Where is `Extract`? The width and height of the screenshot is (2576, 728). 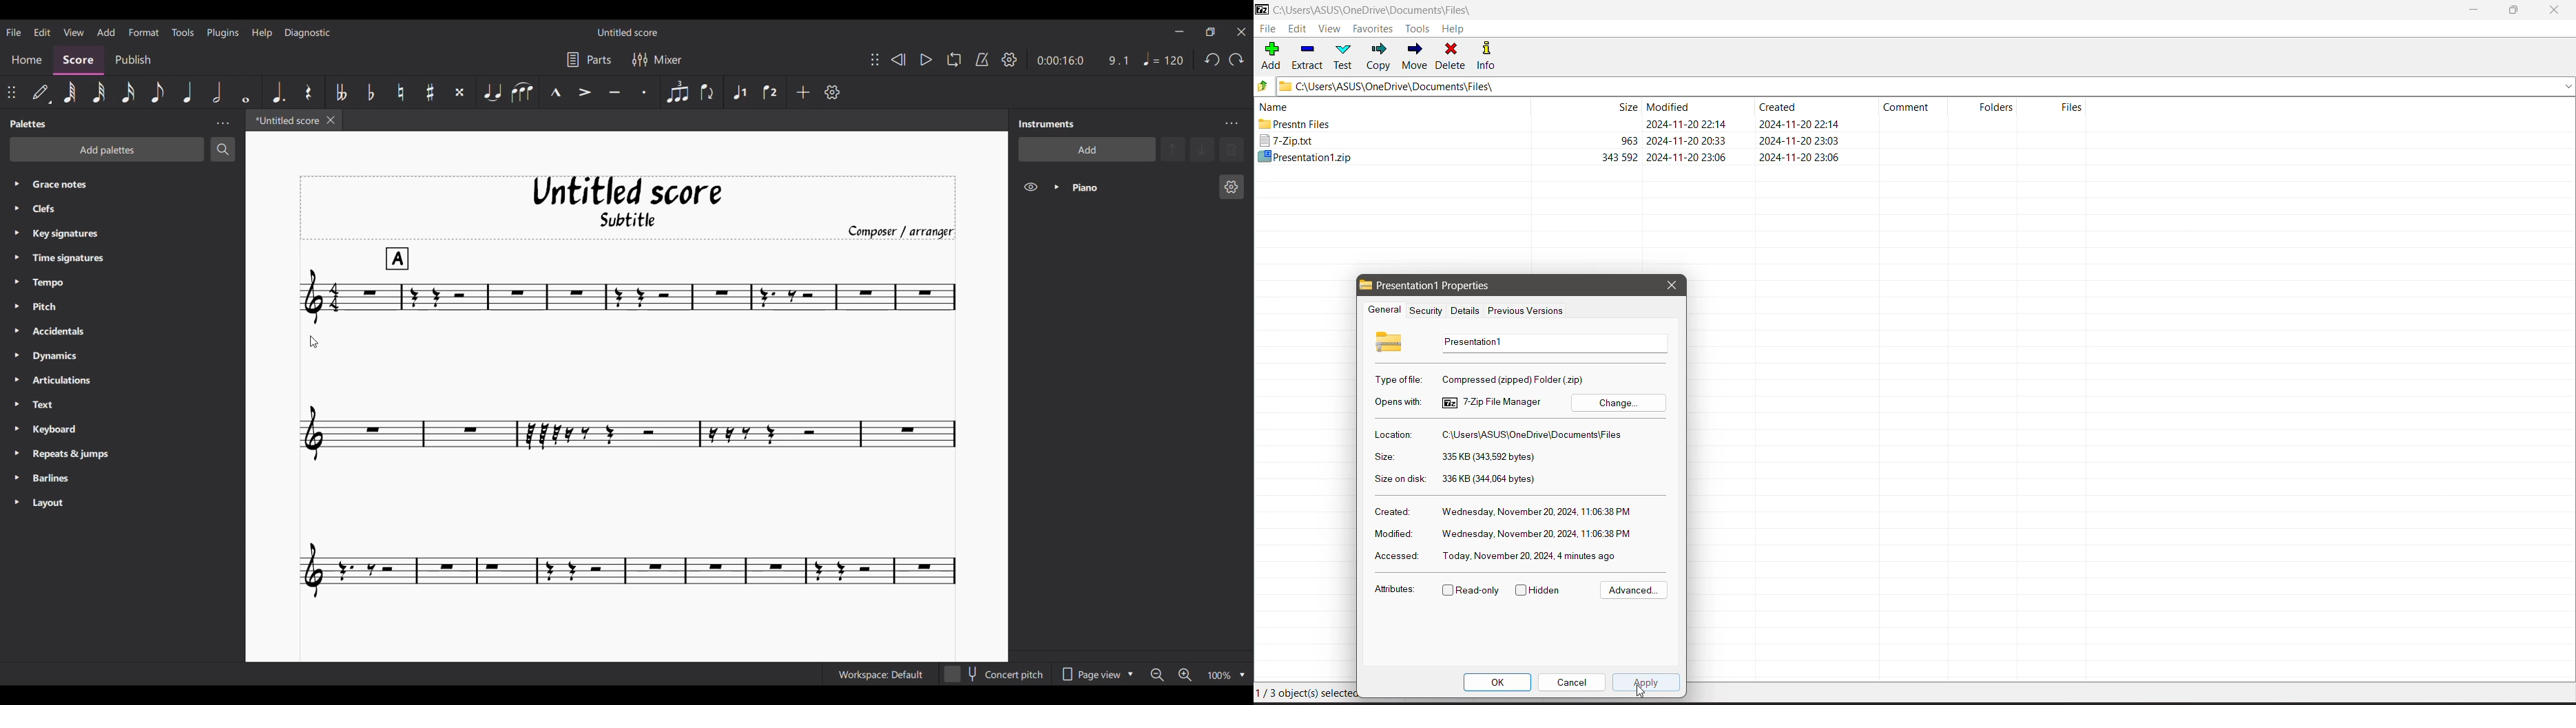
Extract is located at coordinates (1308, 55).